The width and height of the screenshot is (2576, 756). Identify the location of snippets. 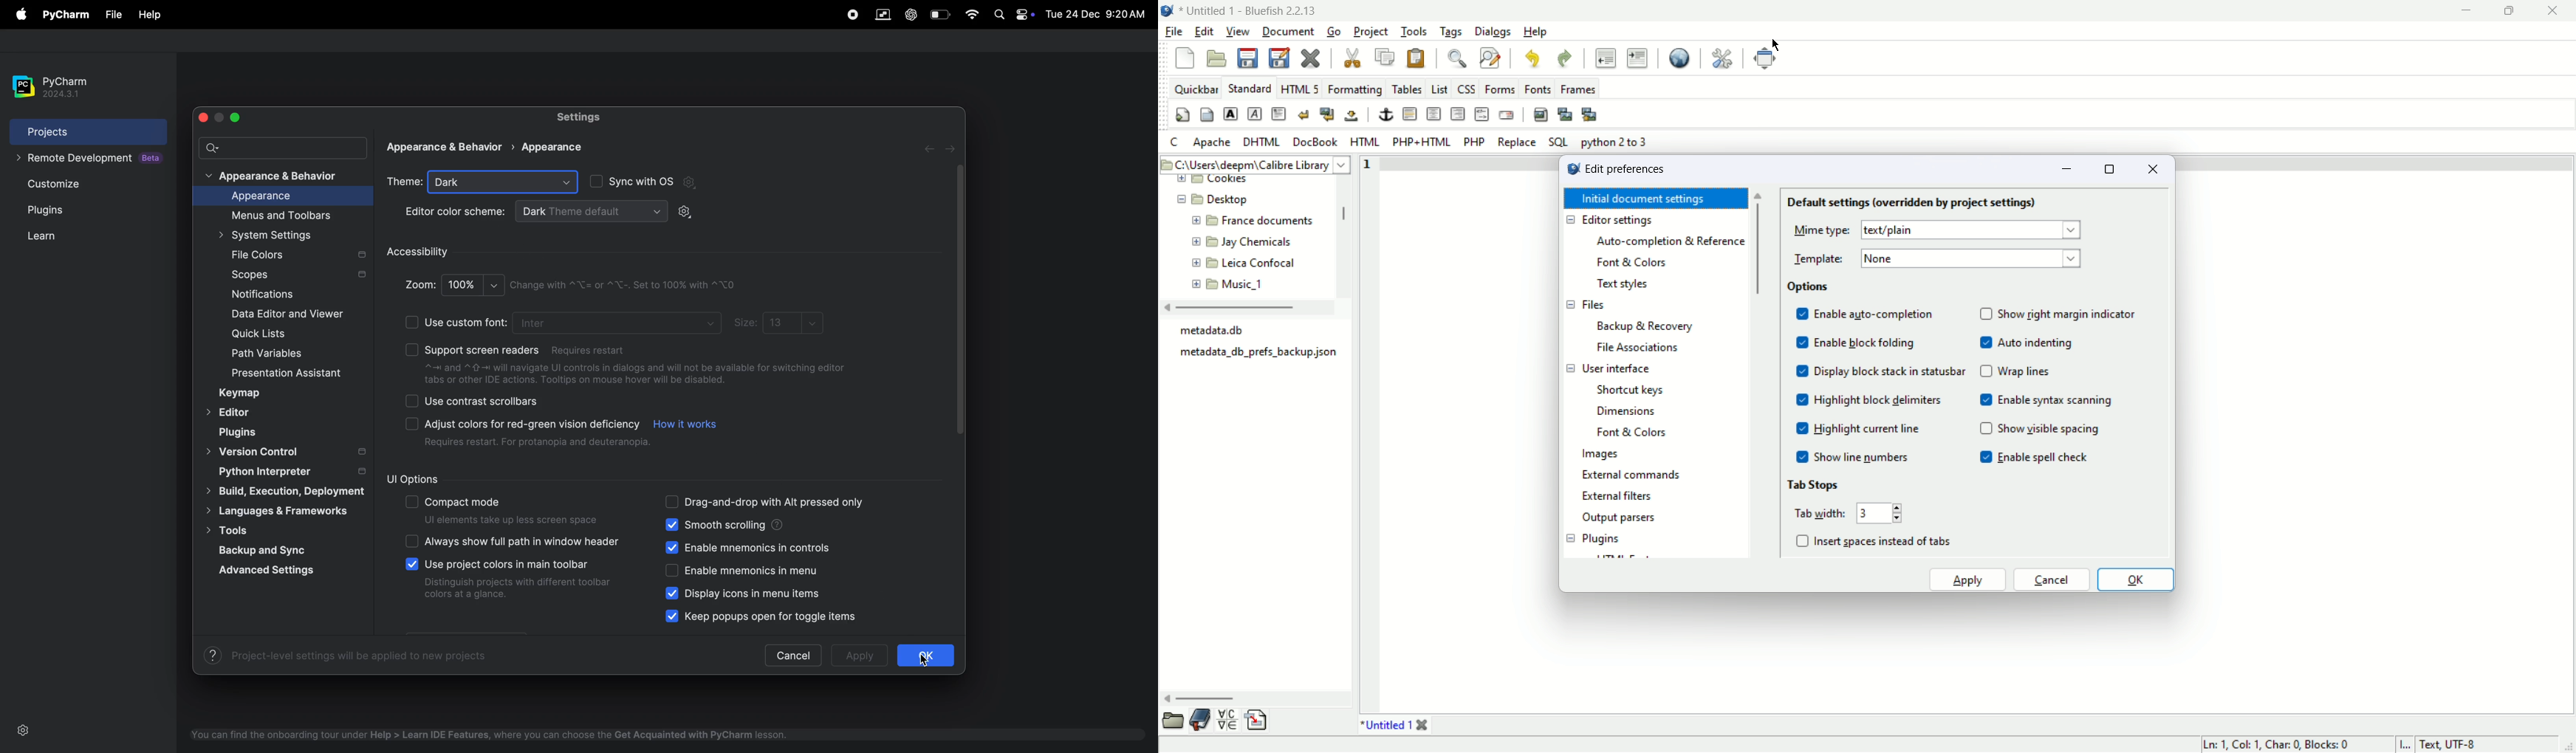
(1261, 721).